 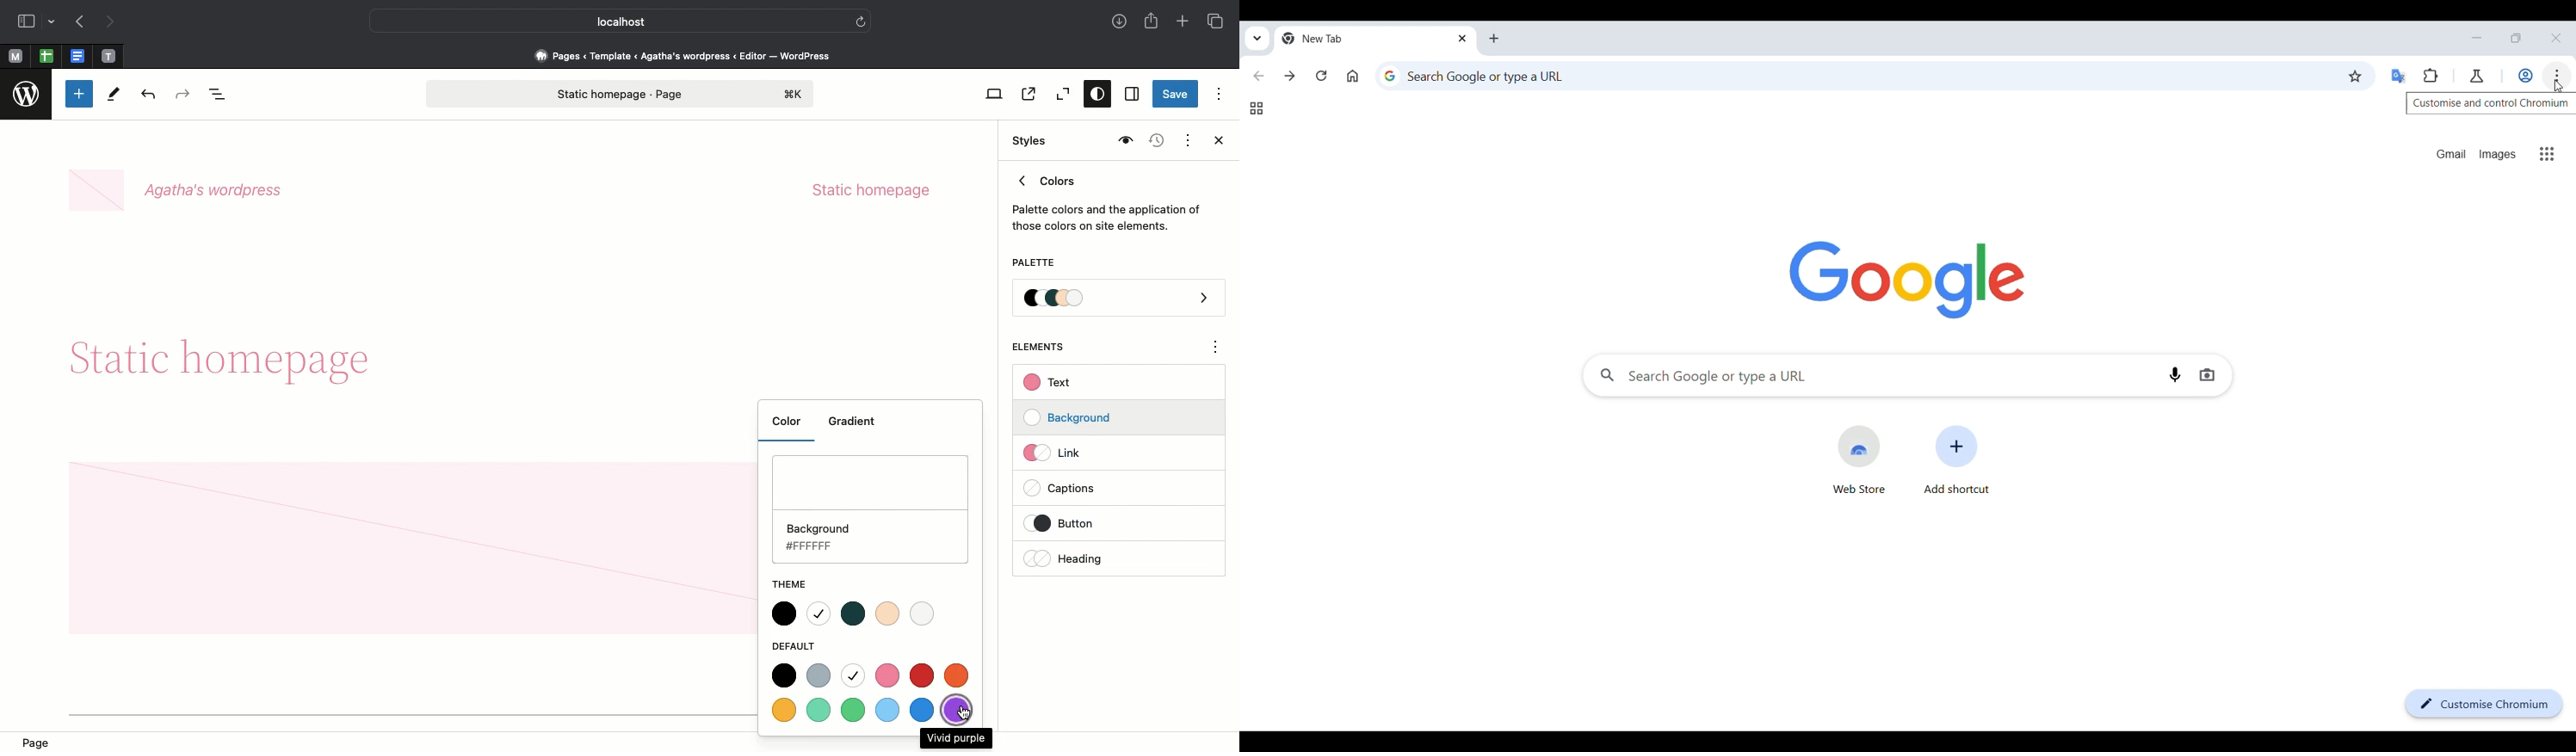 I want to click on Settings, so click(x=1130, y=95).